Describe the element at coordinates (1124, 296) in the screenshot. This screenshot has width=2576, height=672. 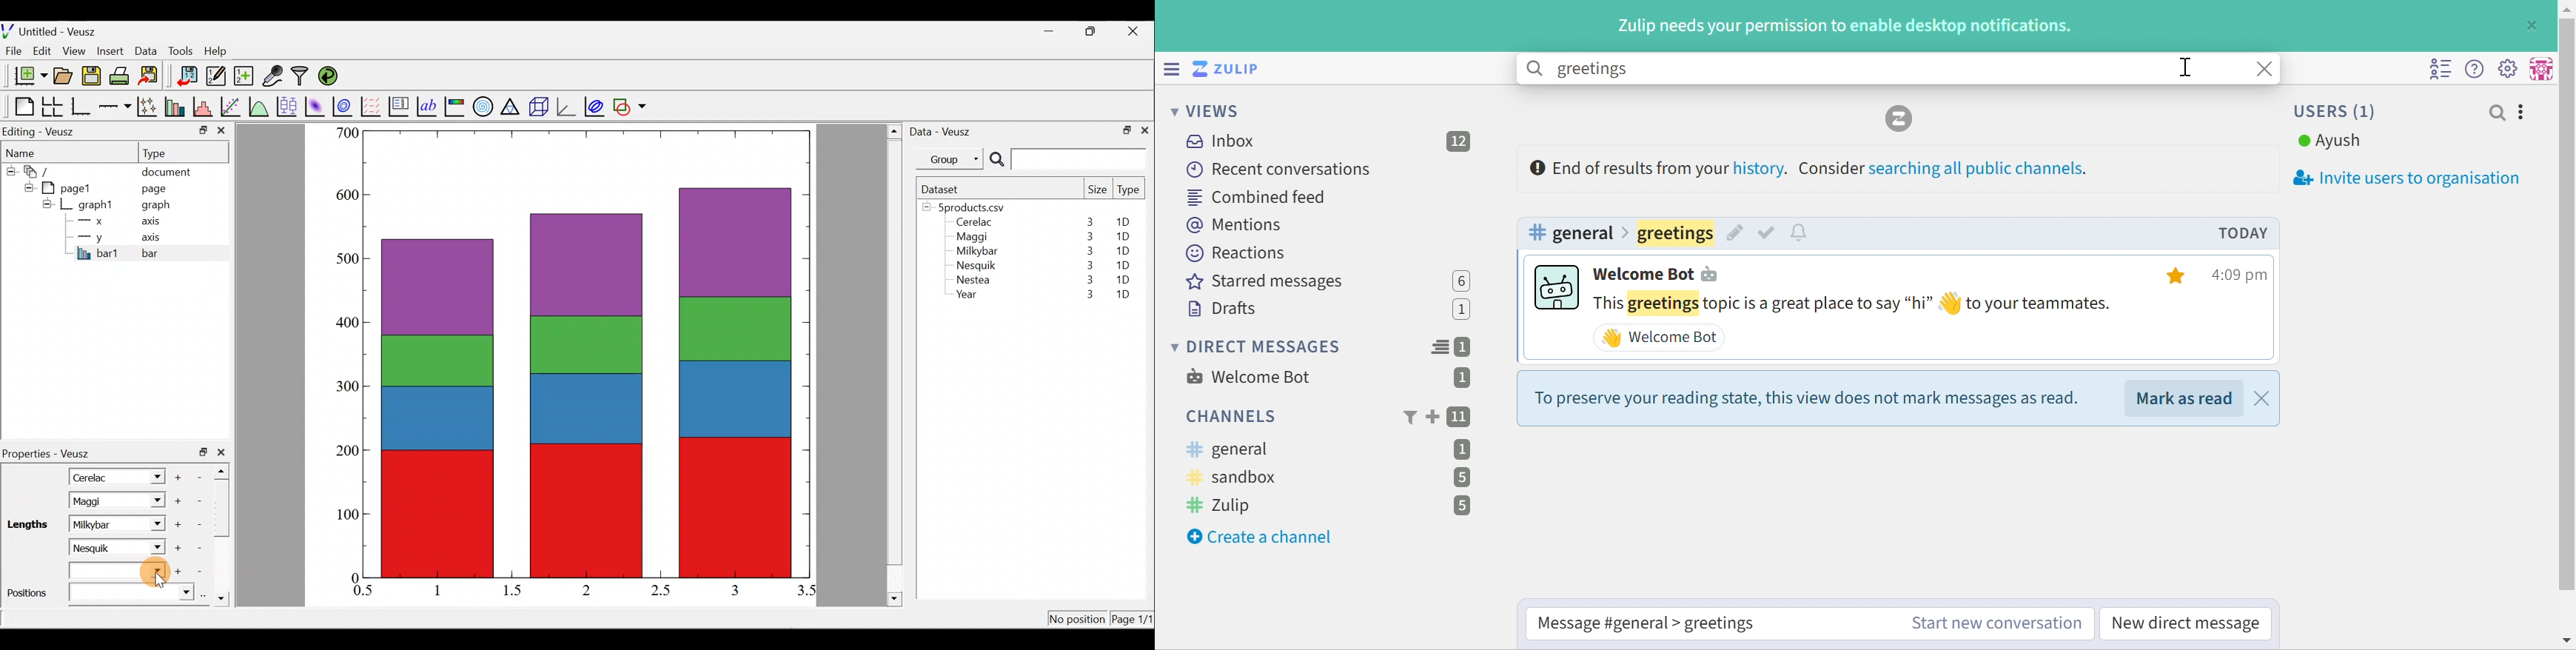
I see `1D` at that location.